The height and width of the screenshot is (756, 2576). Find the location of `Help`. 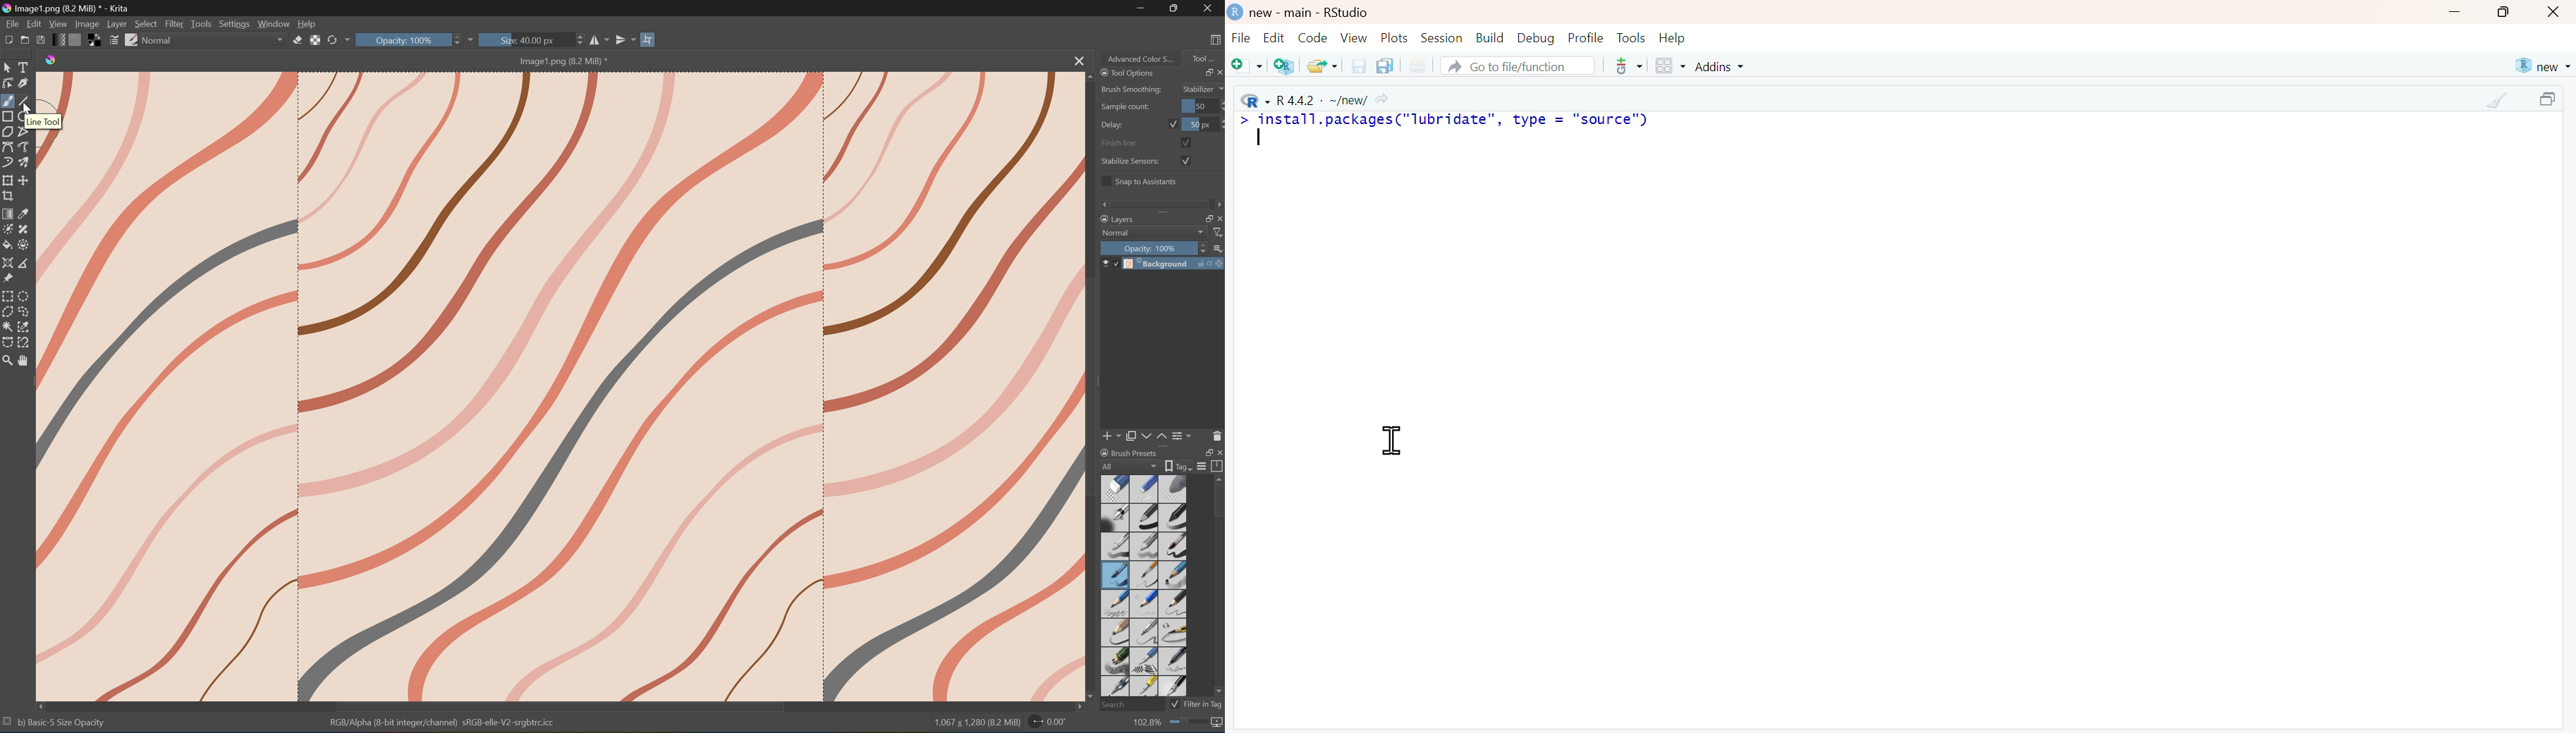

Help is located at coordinates (310, 24).